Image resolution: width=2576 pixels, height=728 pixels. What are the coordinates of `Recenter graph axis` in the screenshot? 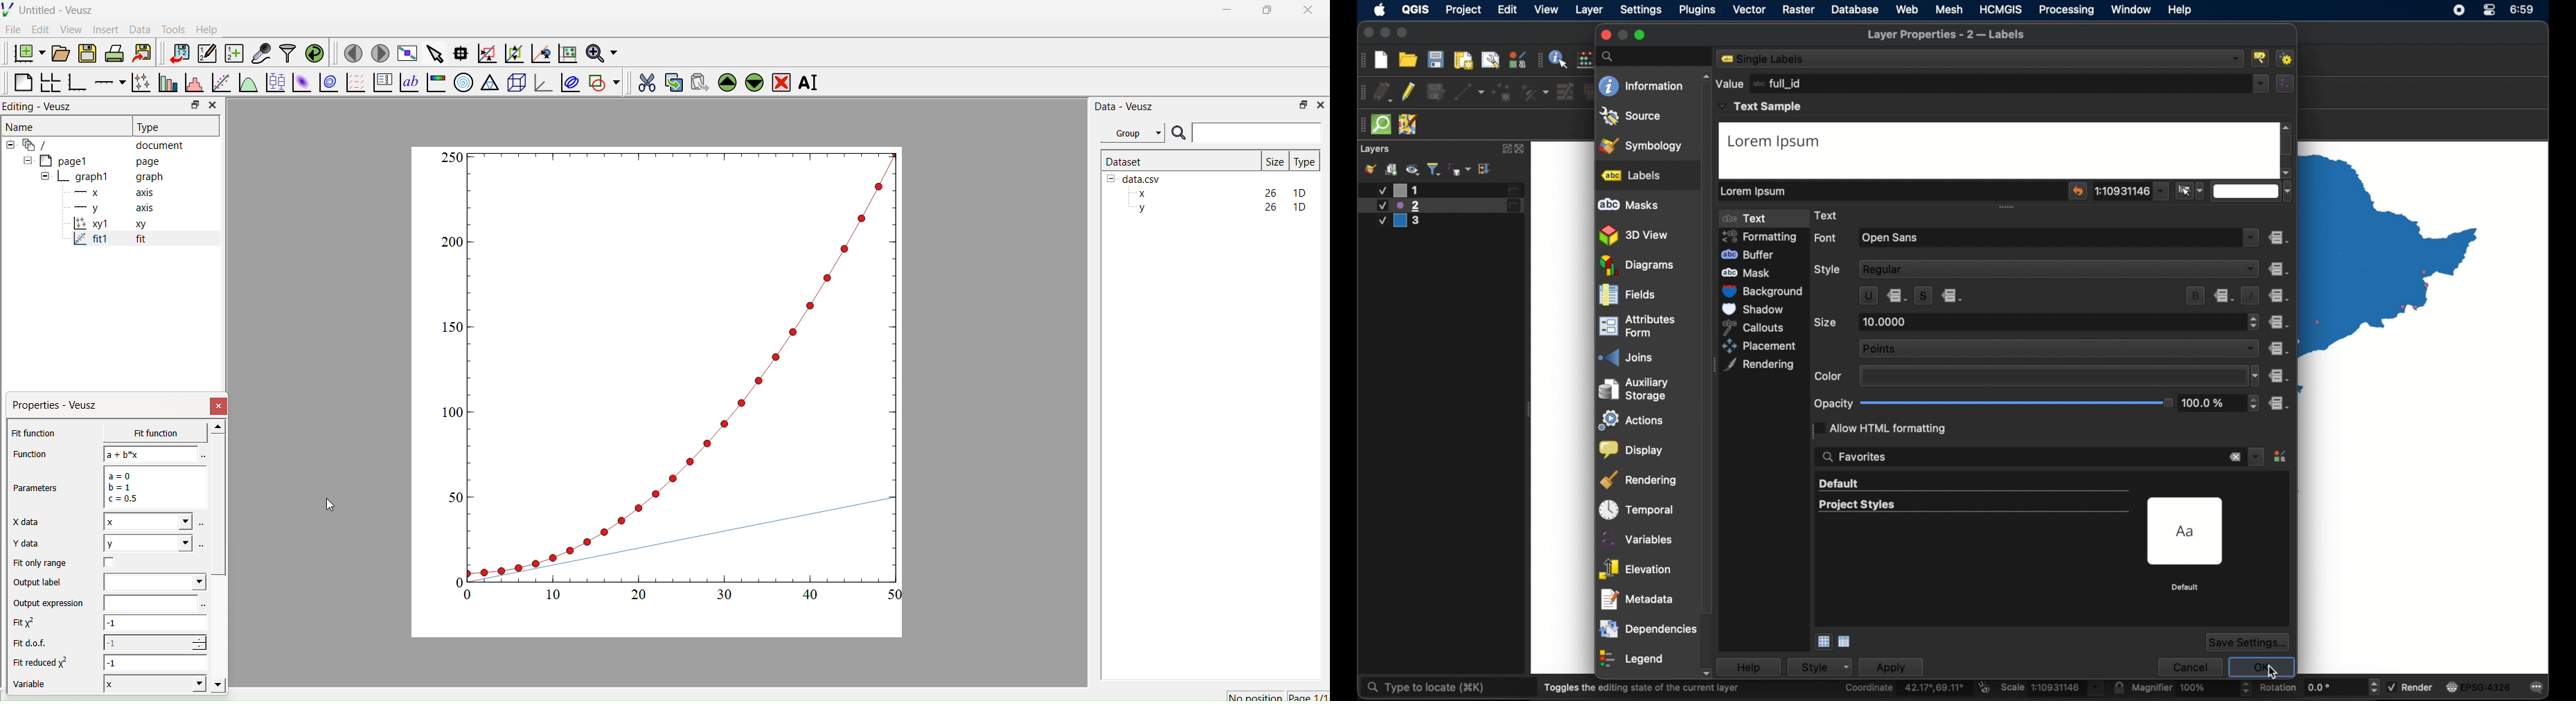 It's located at (540, 53).